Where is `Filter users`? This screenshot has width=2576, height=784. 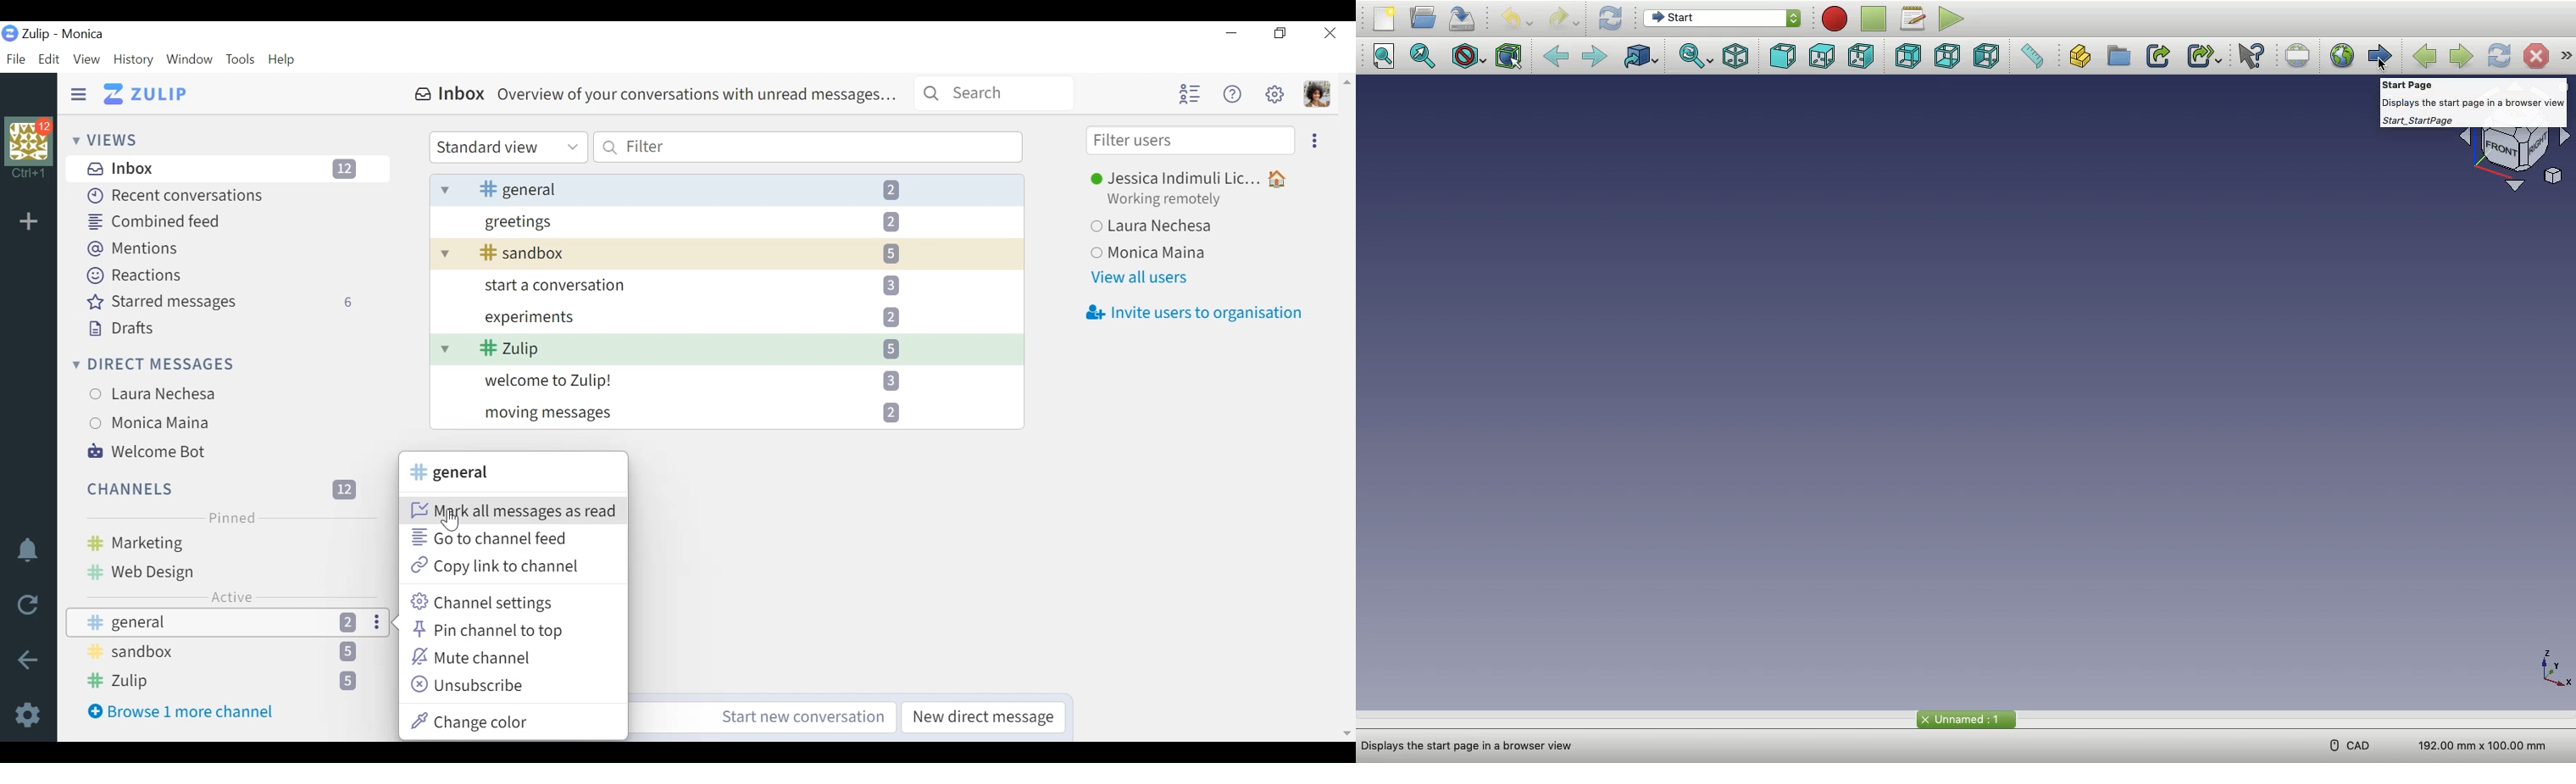 Filter users is located at coordinates (1191, 141).